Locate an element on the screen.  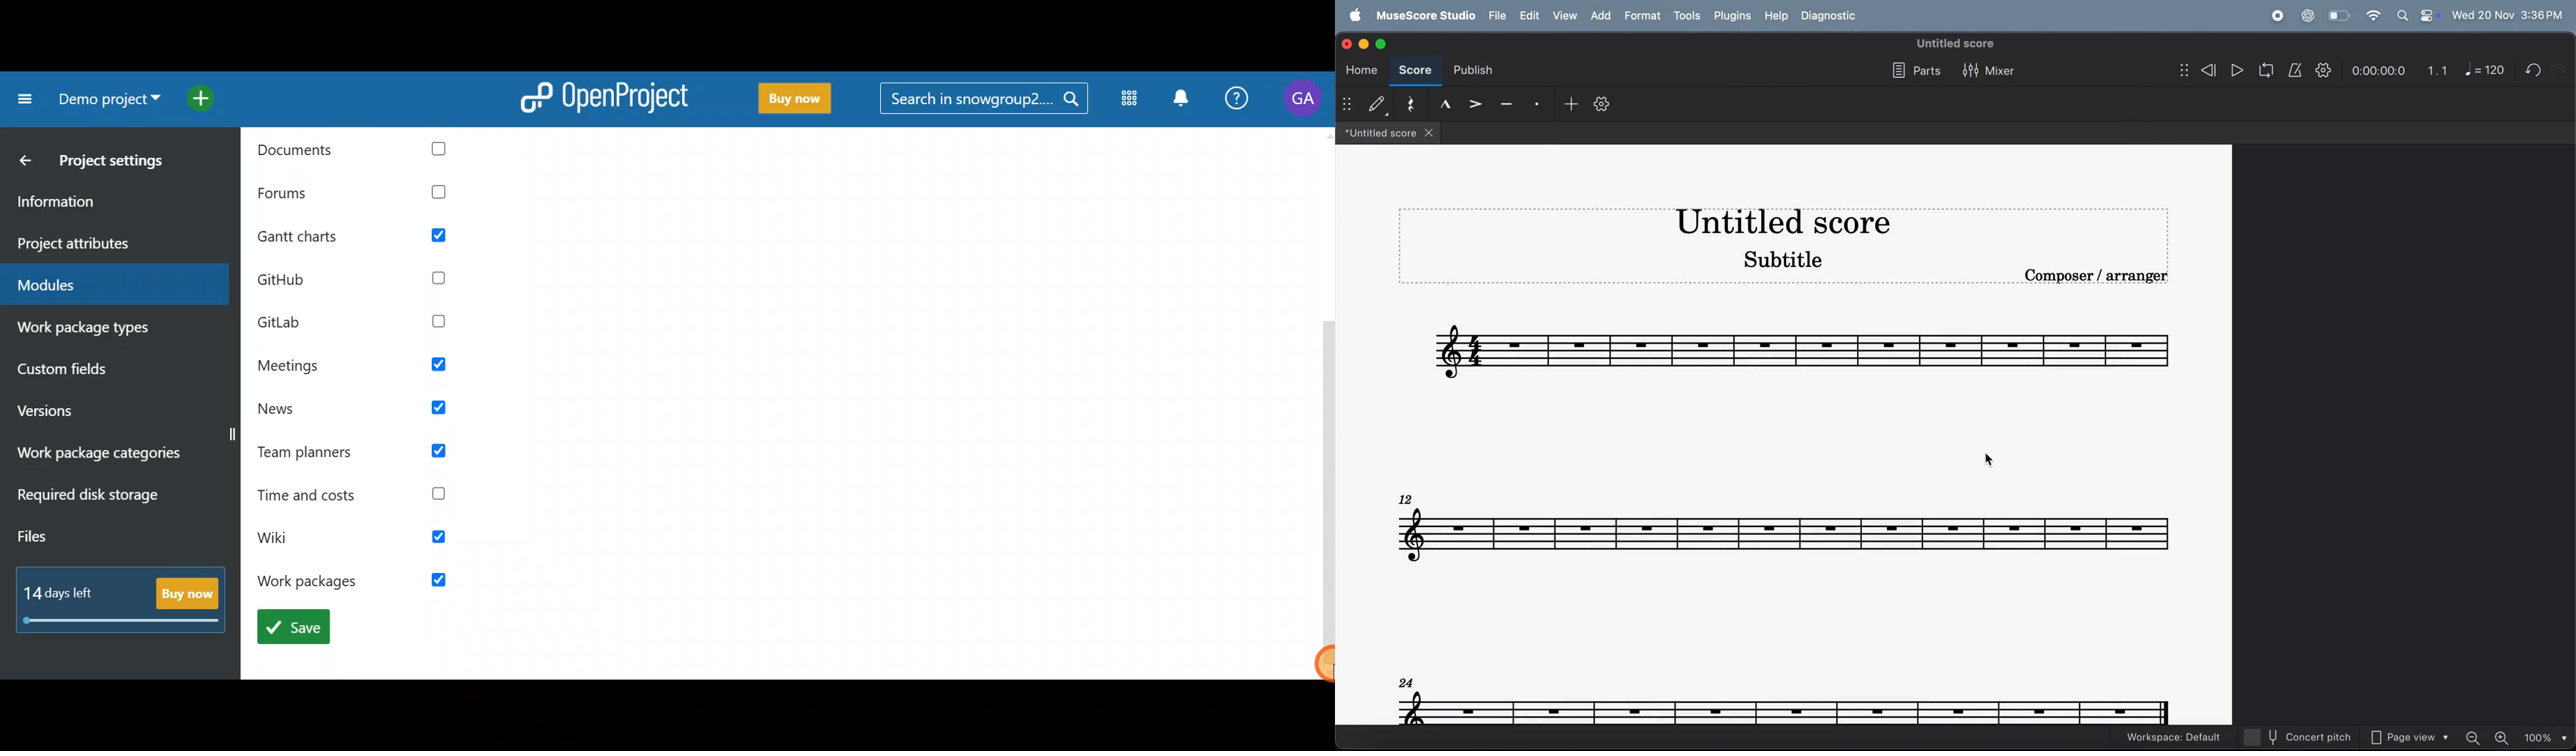
wifi is located at coordinates (2373, 16).